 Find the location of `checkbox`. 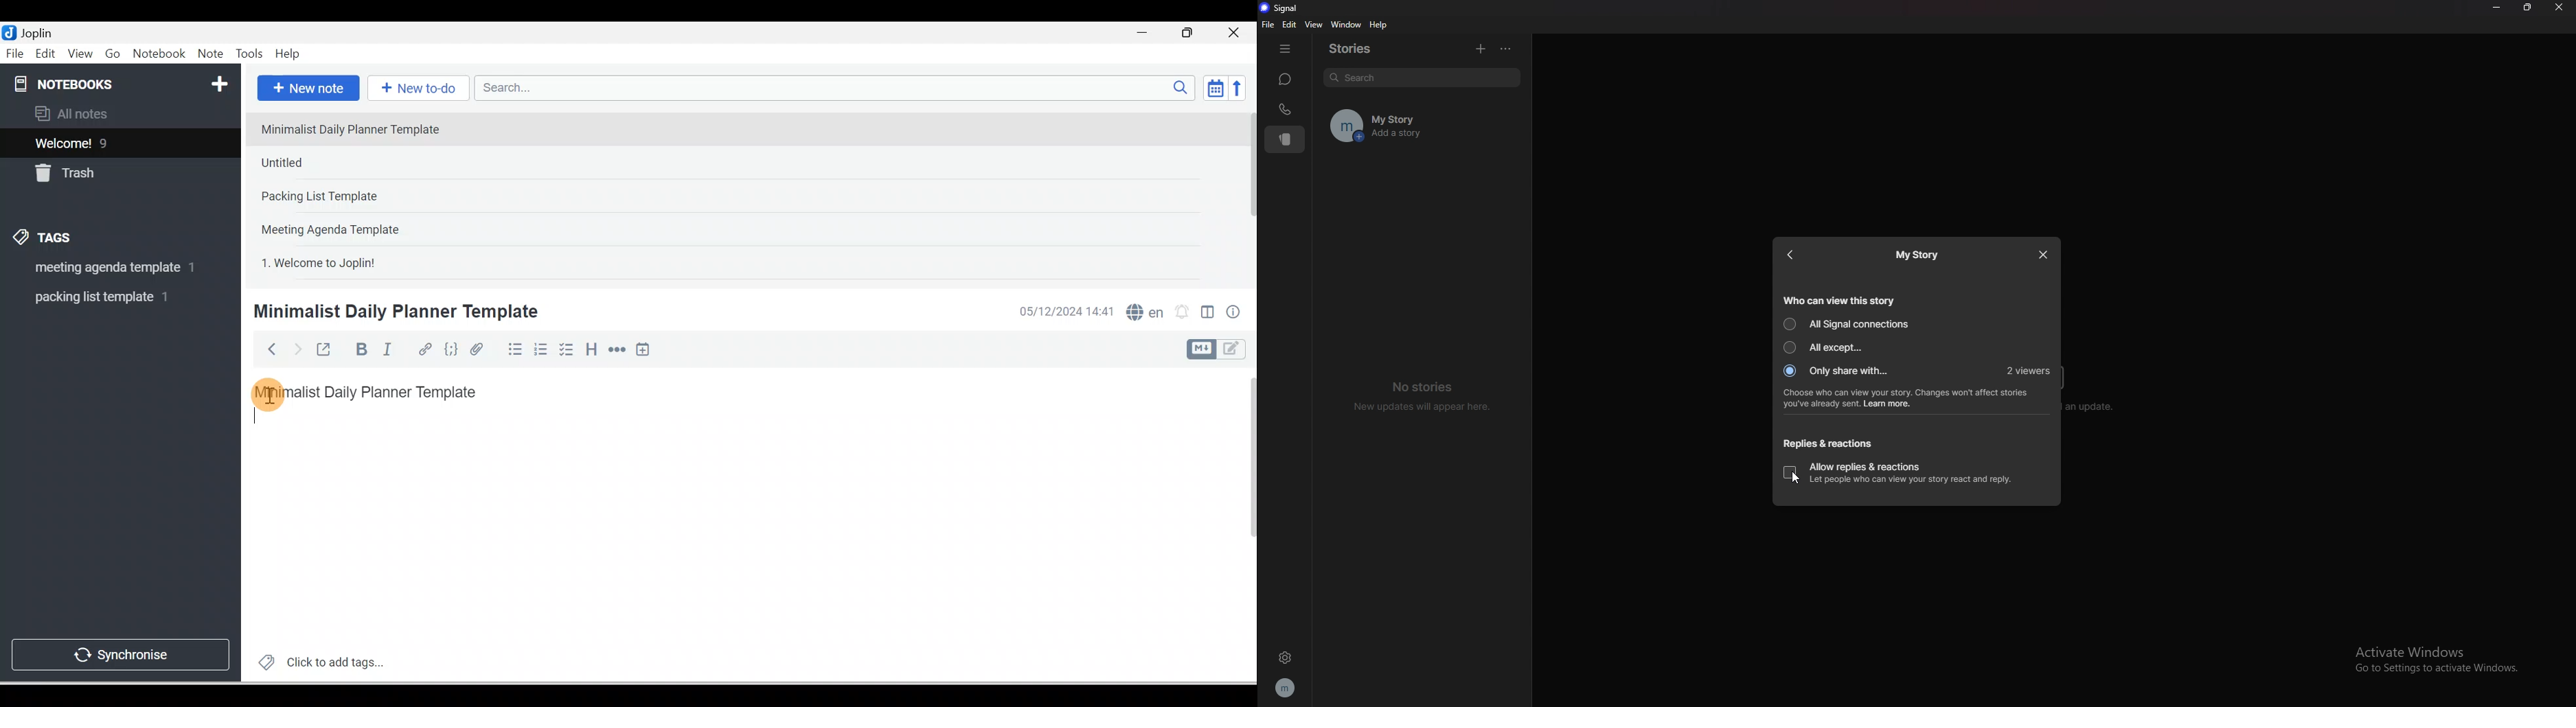

checkbox is located at coordinates (1790, 473).